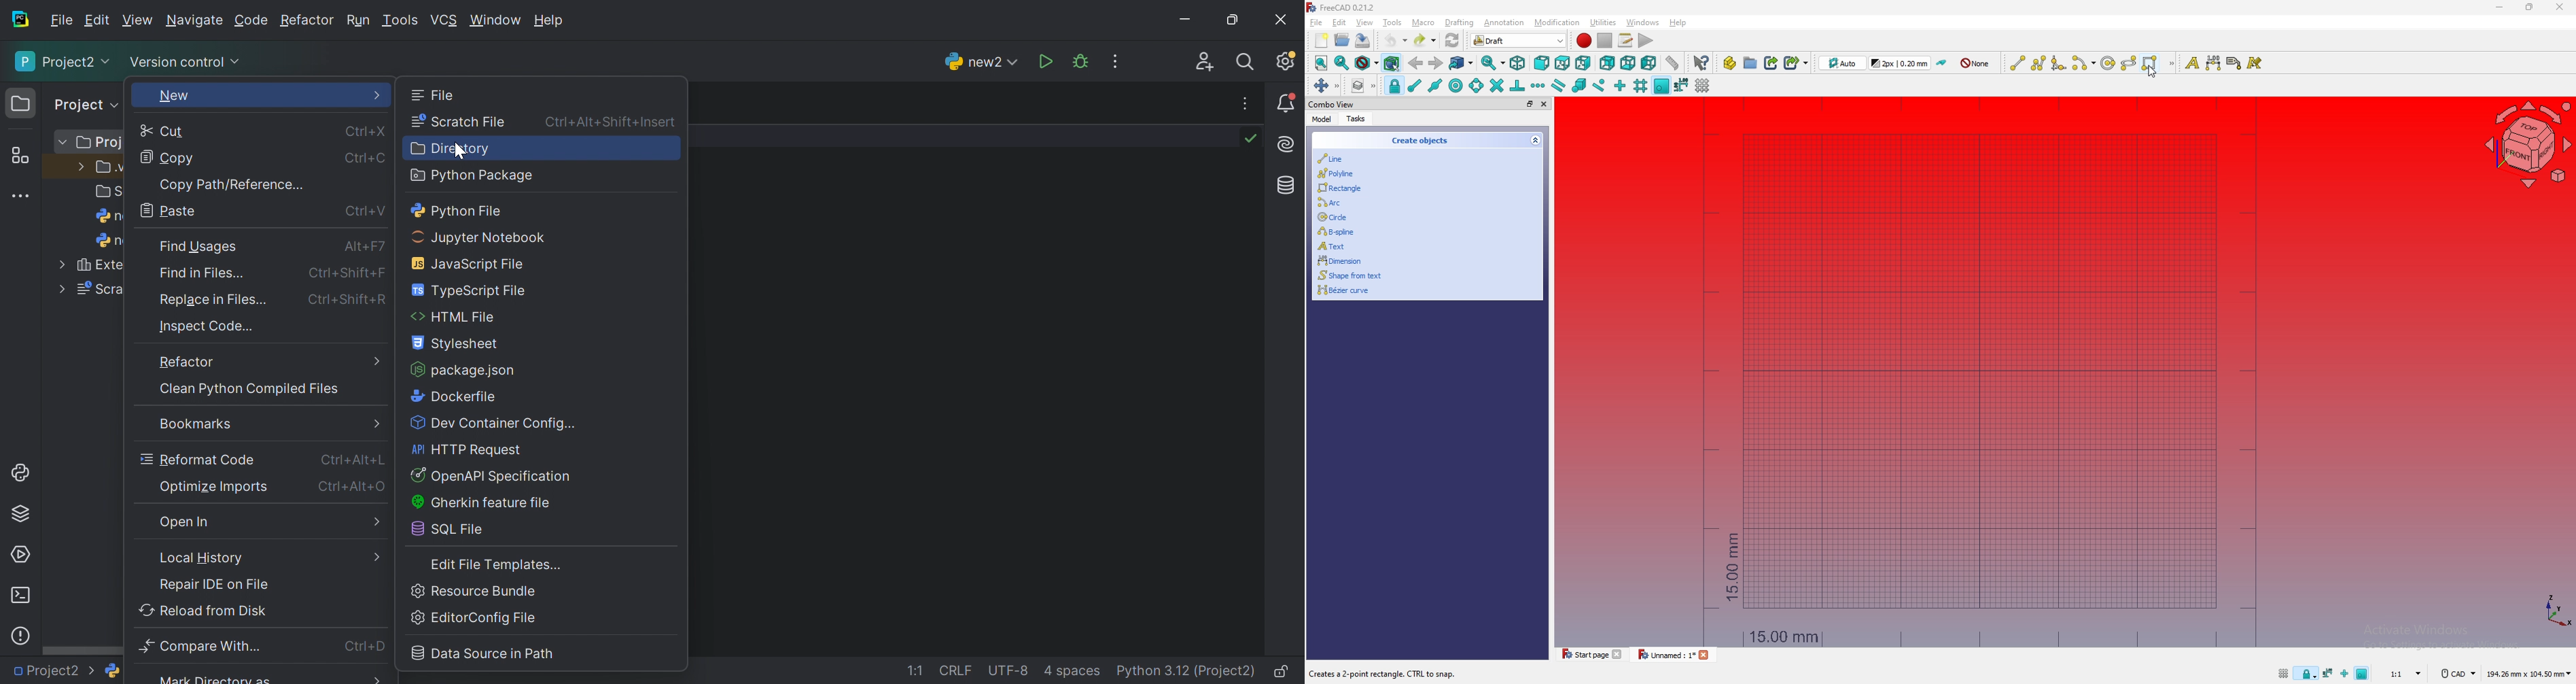 The width and height of the screenshot is (2576, 700). What do you see at coordinates (1248, 103) in the screenshot?
I see `More actions` at bounding box center [1248, 103].